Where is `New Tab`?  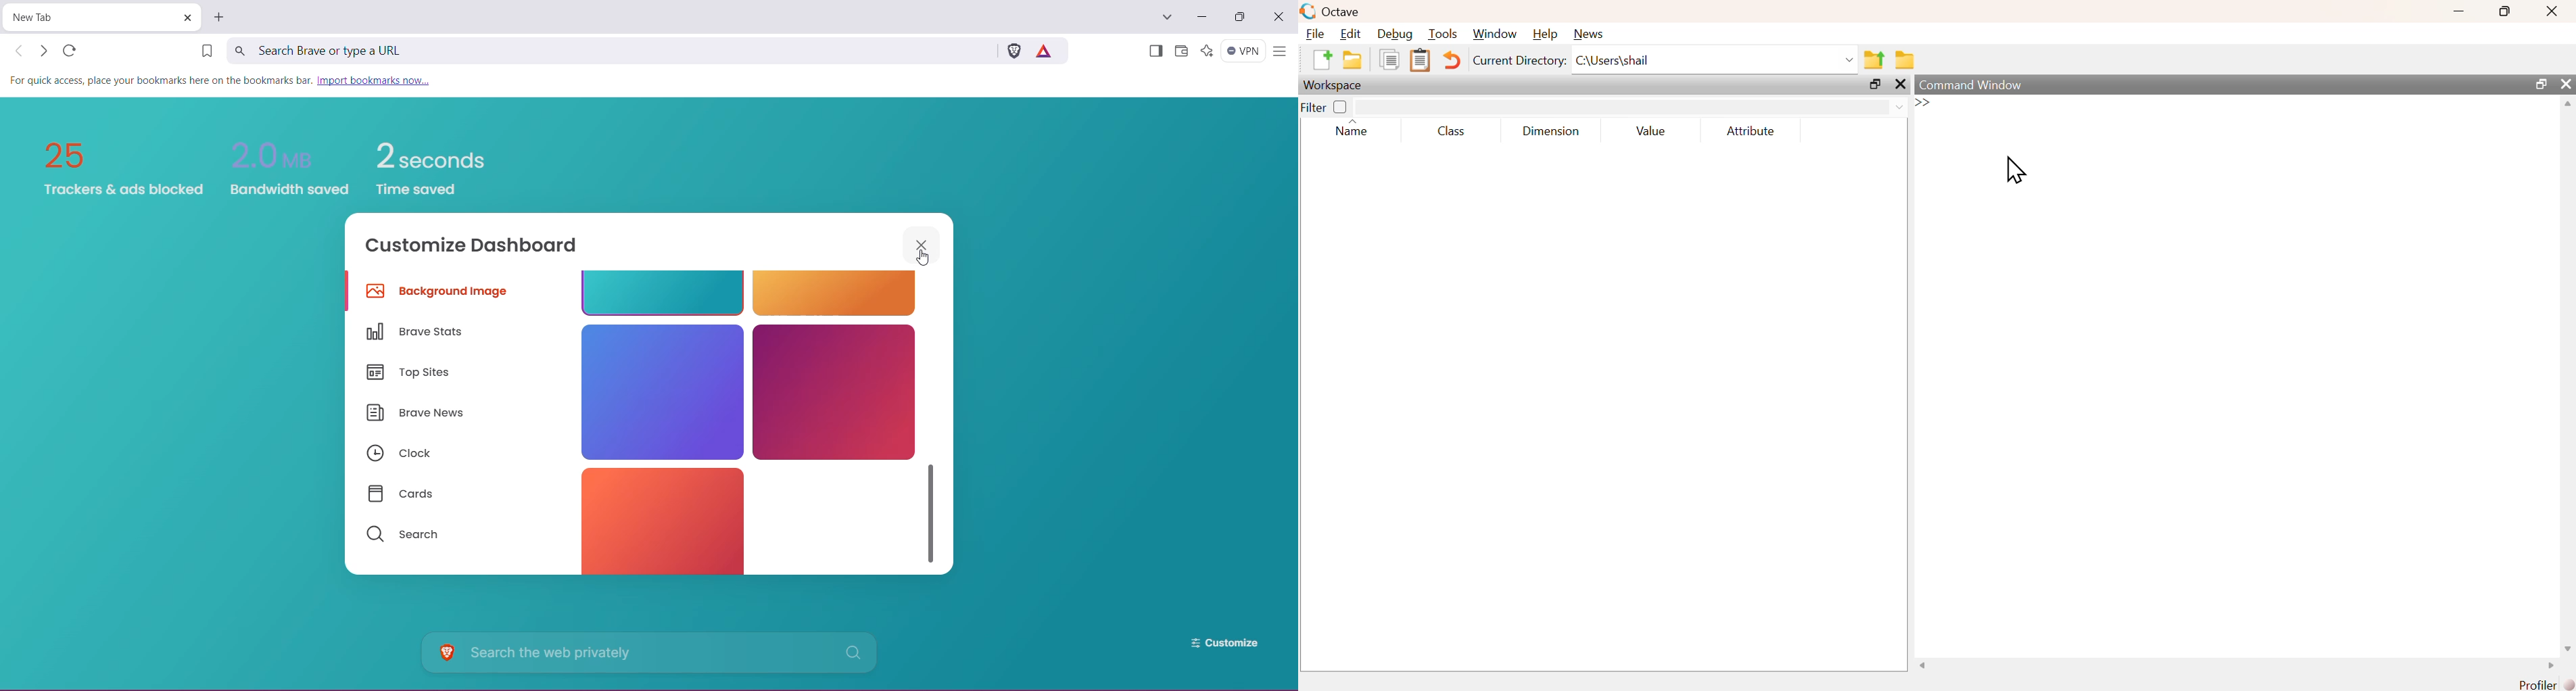 New Tab is located at coordinates (220, 17).